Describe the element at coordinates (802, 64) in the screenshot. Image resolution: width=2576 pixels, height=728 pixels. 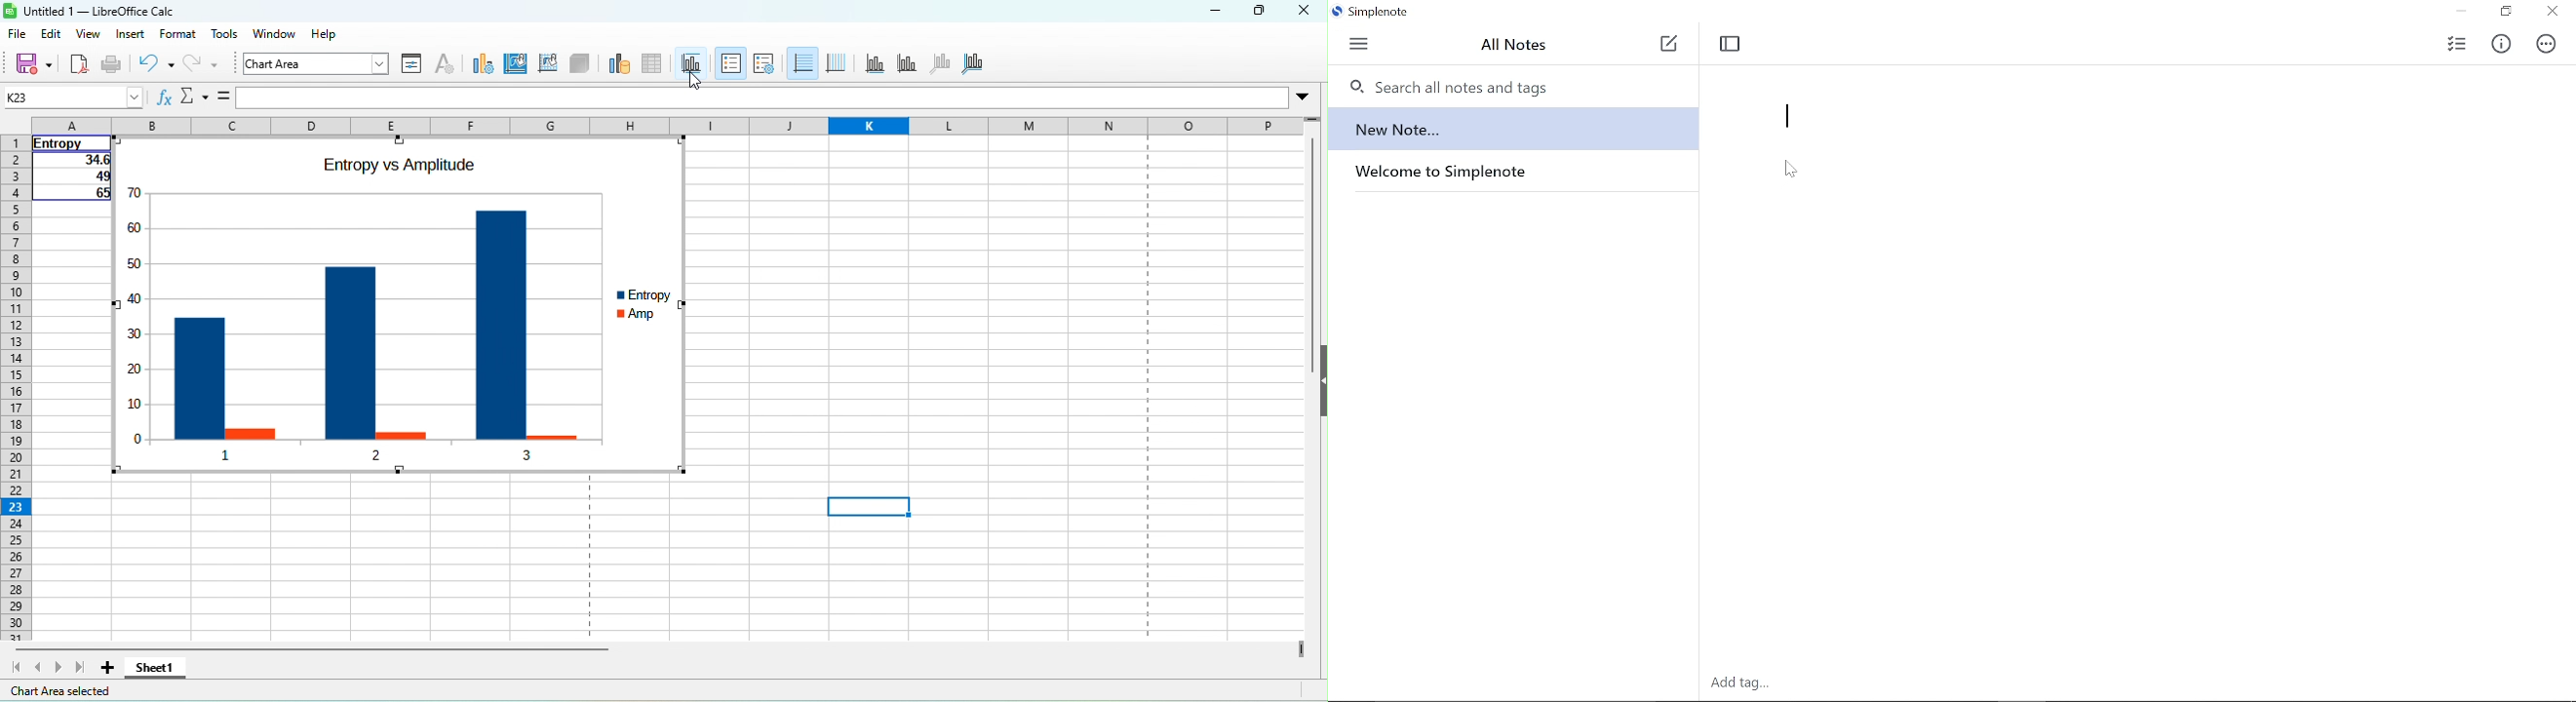
I see `horizontal gids` at that location.